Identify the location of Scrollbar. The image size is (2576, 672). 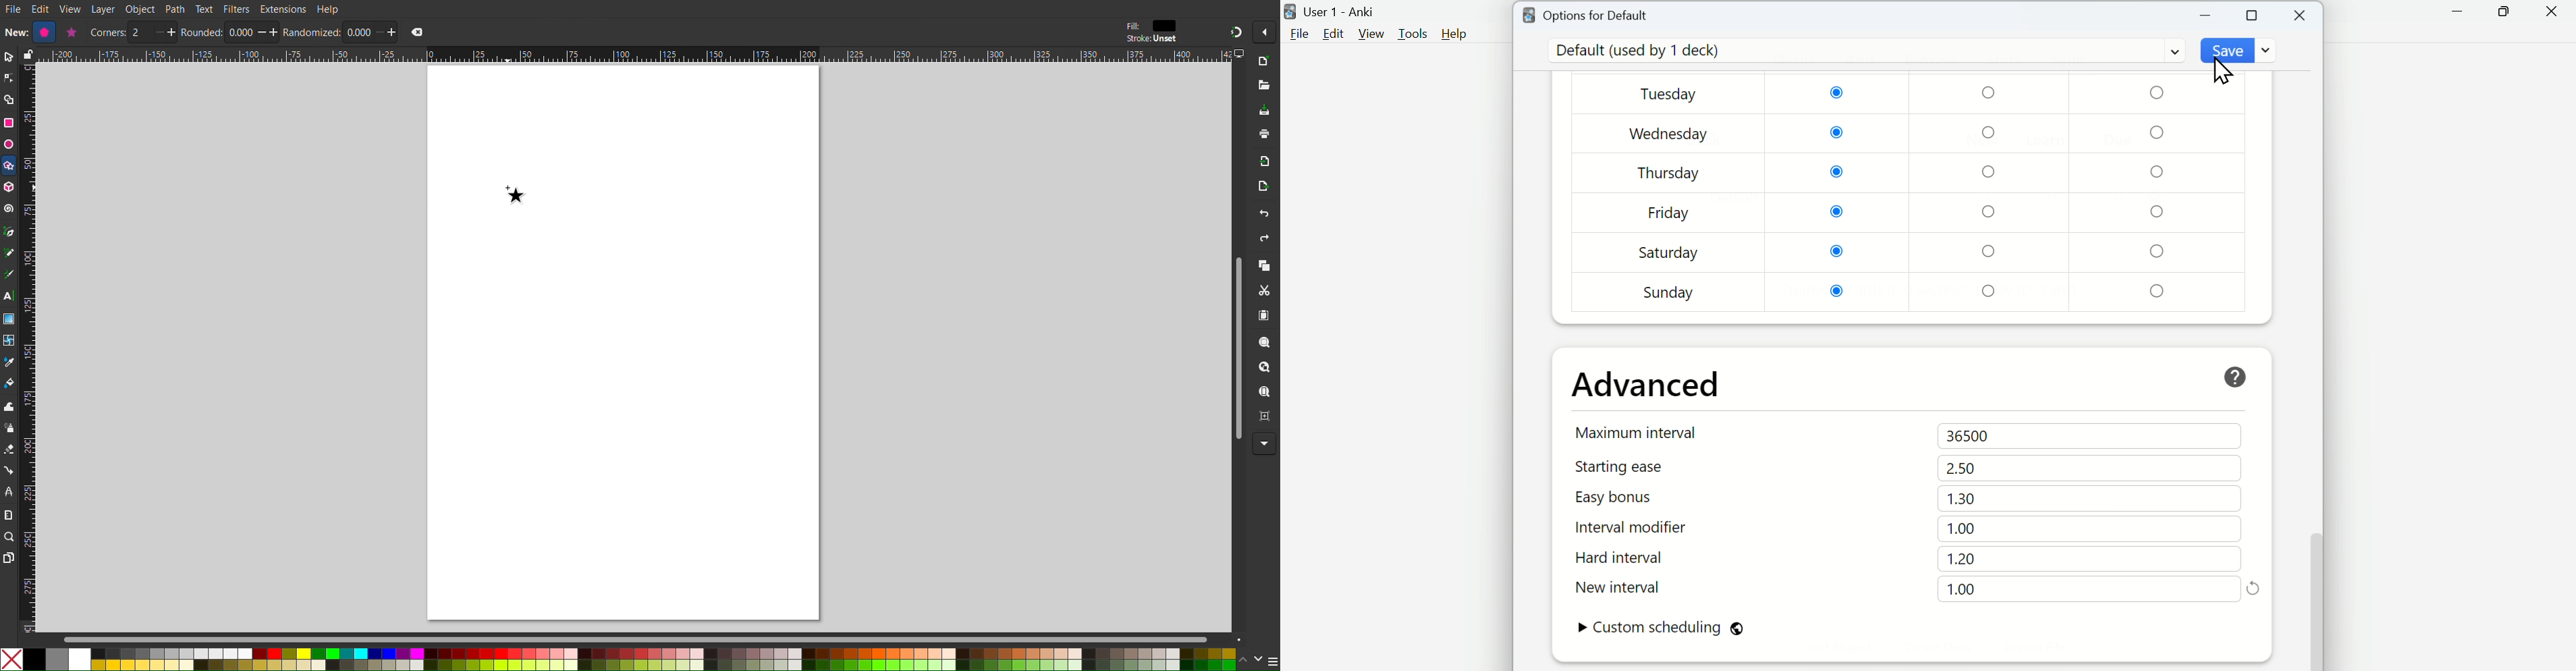
(1235, 348).